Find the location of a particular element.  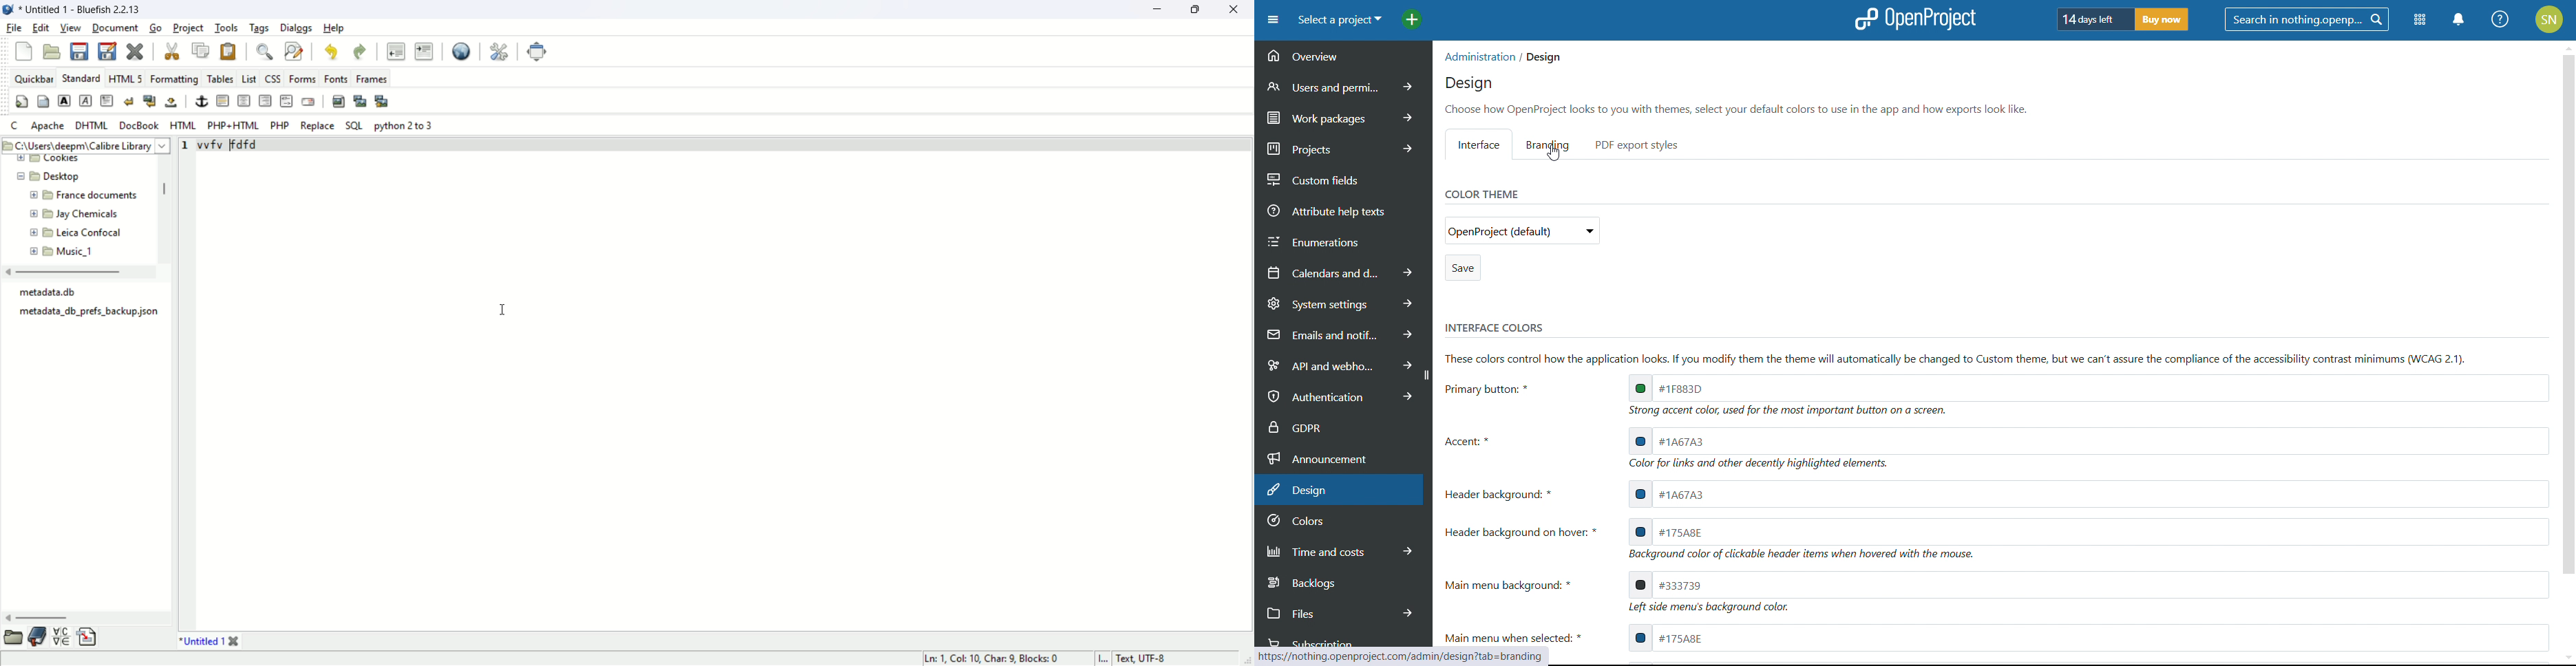

metadata.db metadata_db,_prefs_backup json is located at coordinates (87, 306).